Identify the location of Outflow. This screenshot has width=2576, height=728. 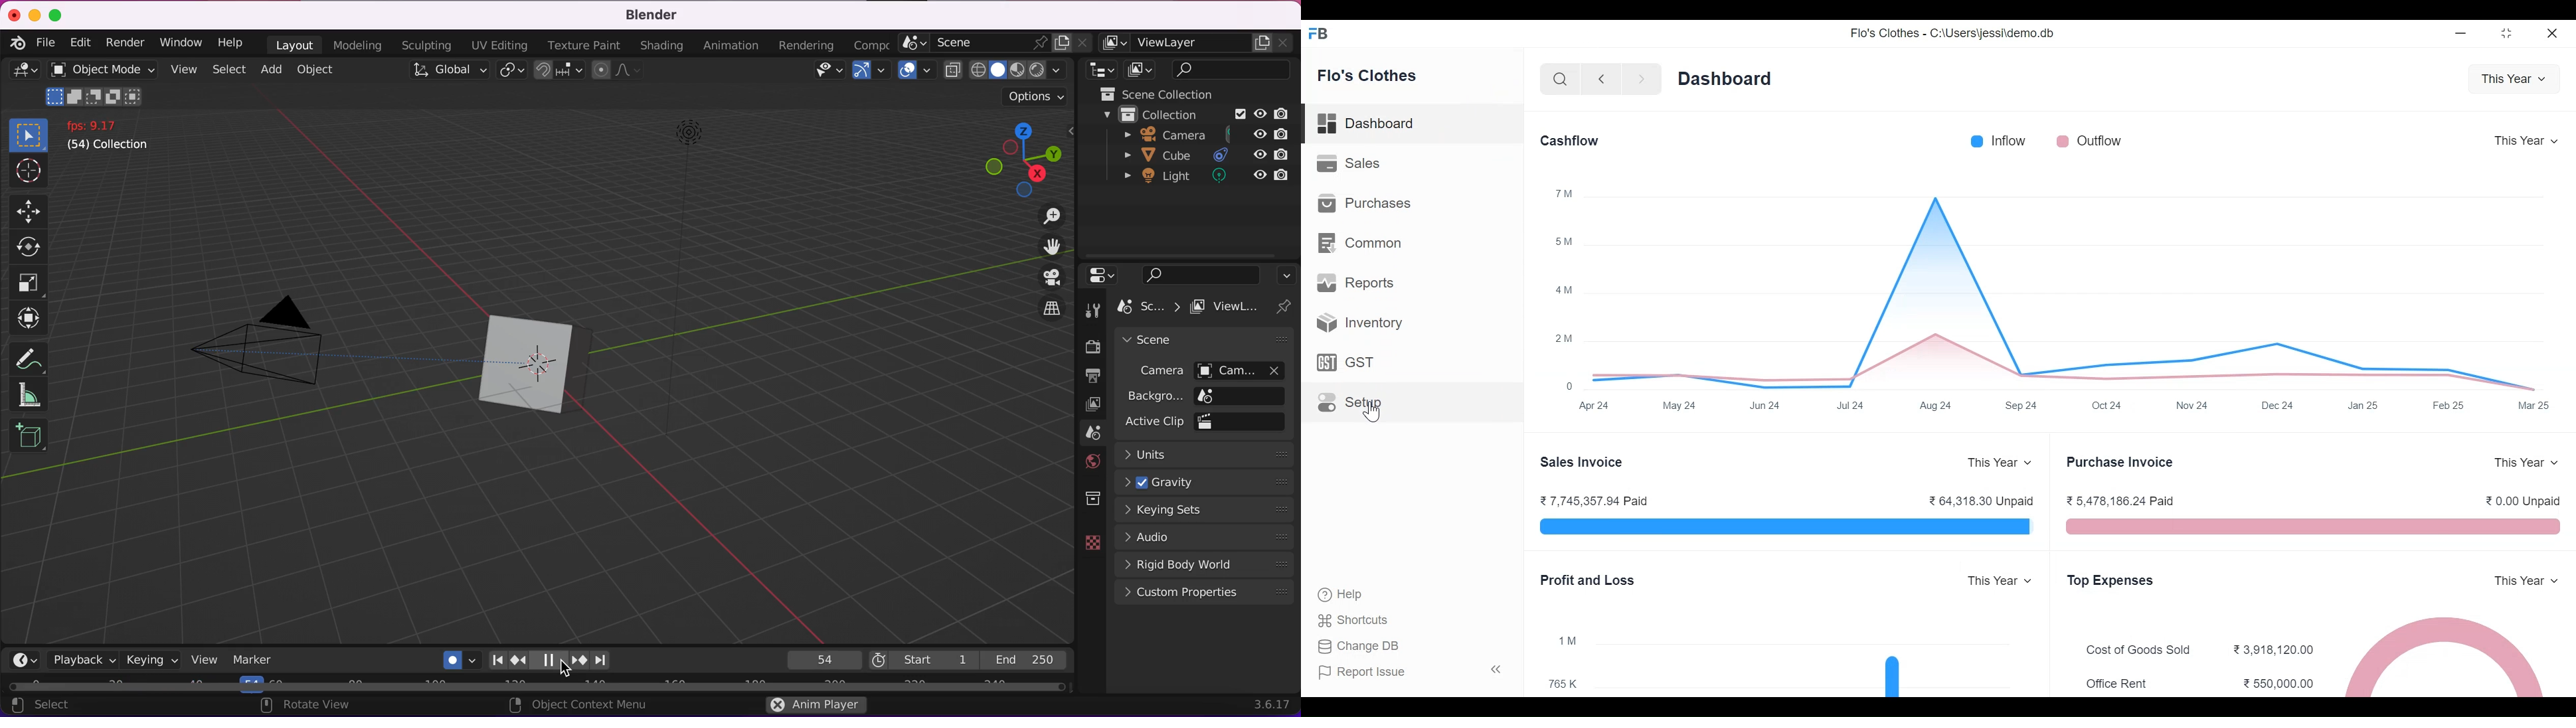
(2094, 144).